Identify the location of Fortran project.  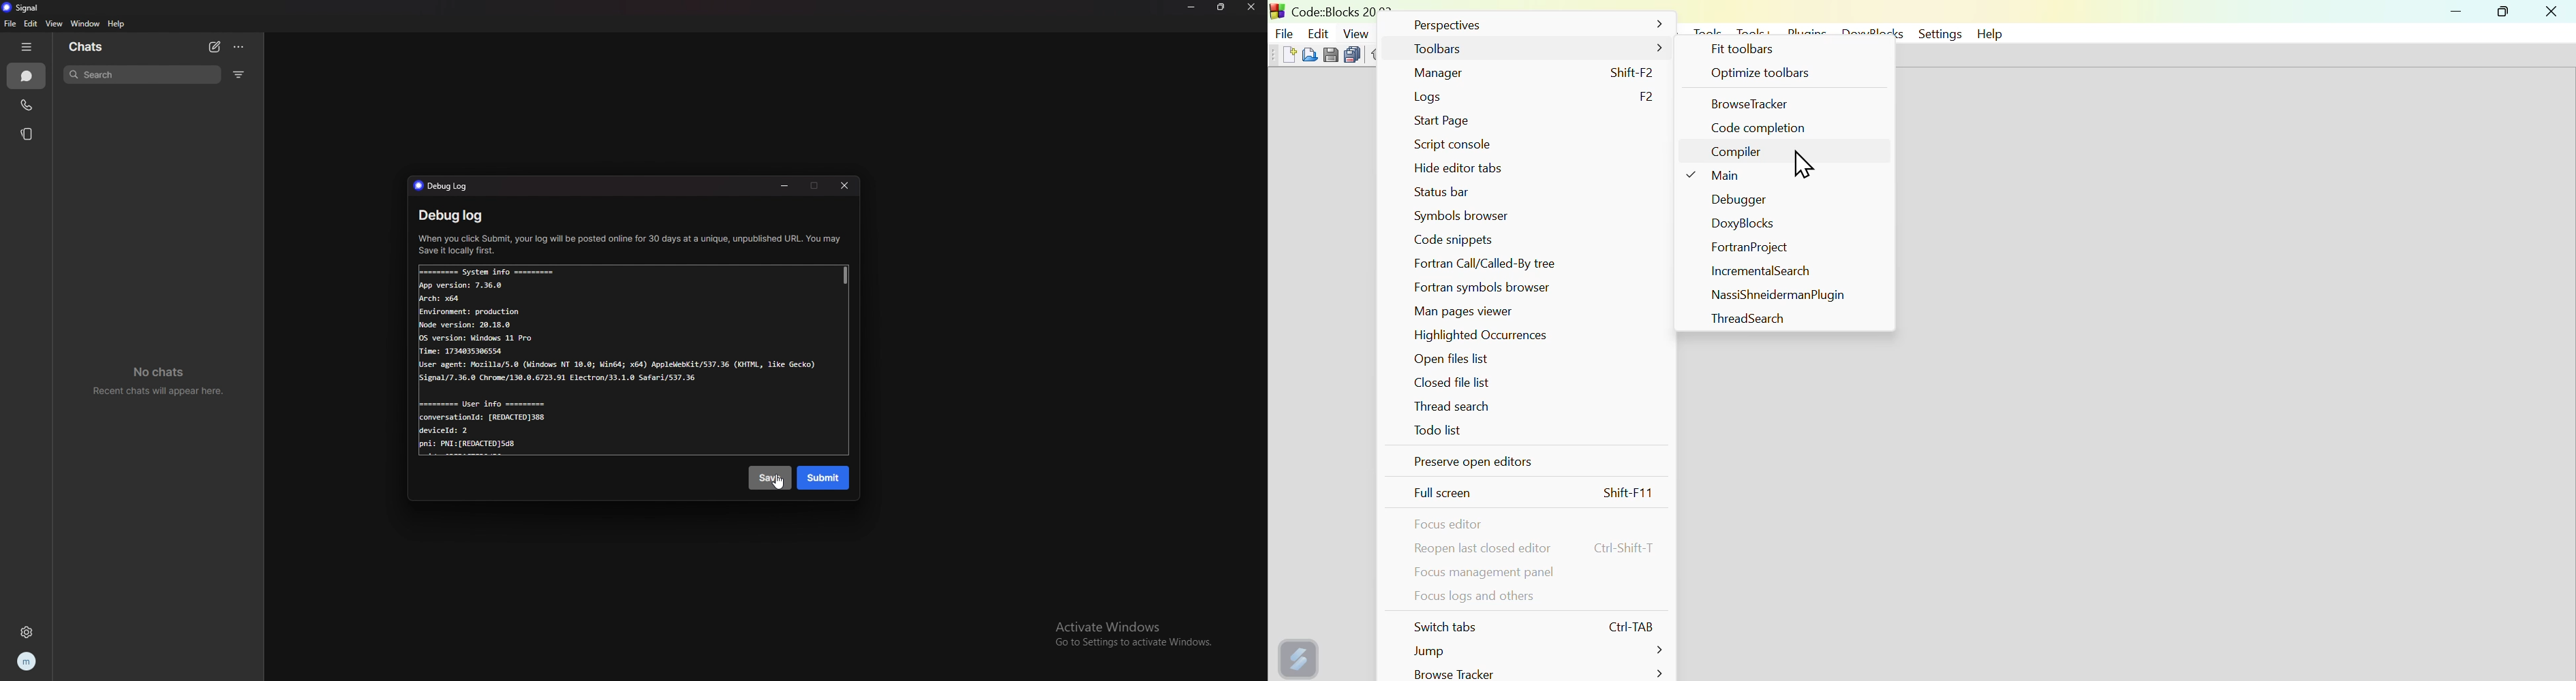
(1750, 249).